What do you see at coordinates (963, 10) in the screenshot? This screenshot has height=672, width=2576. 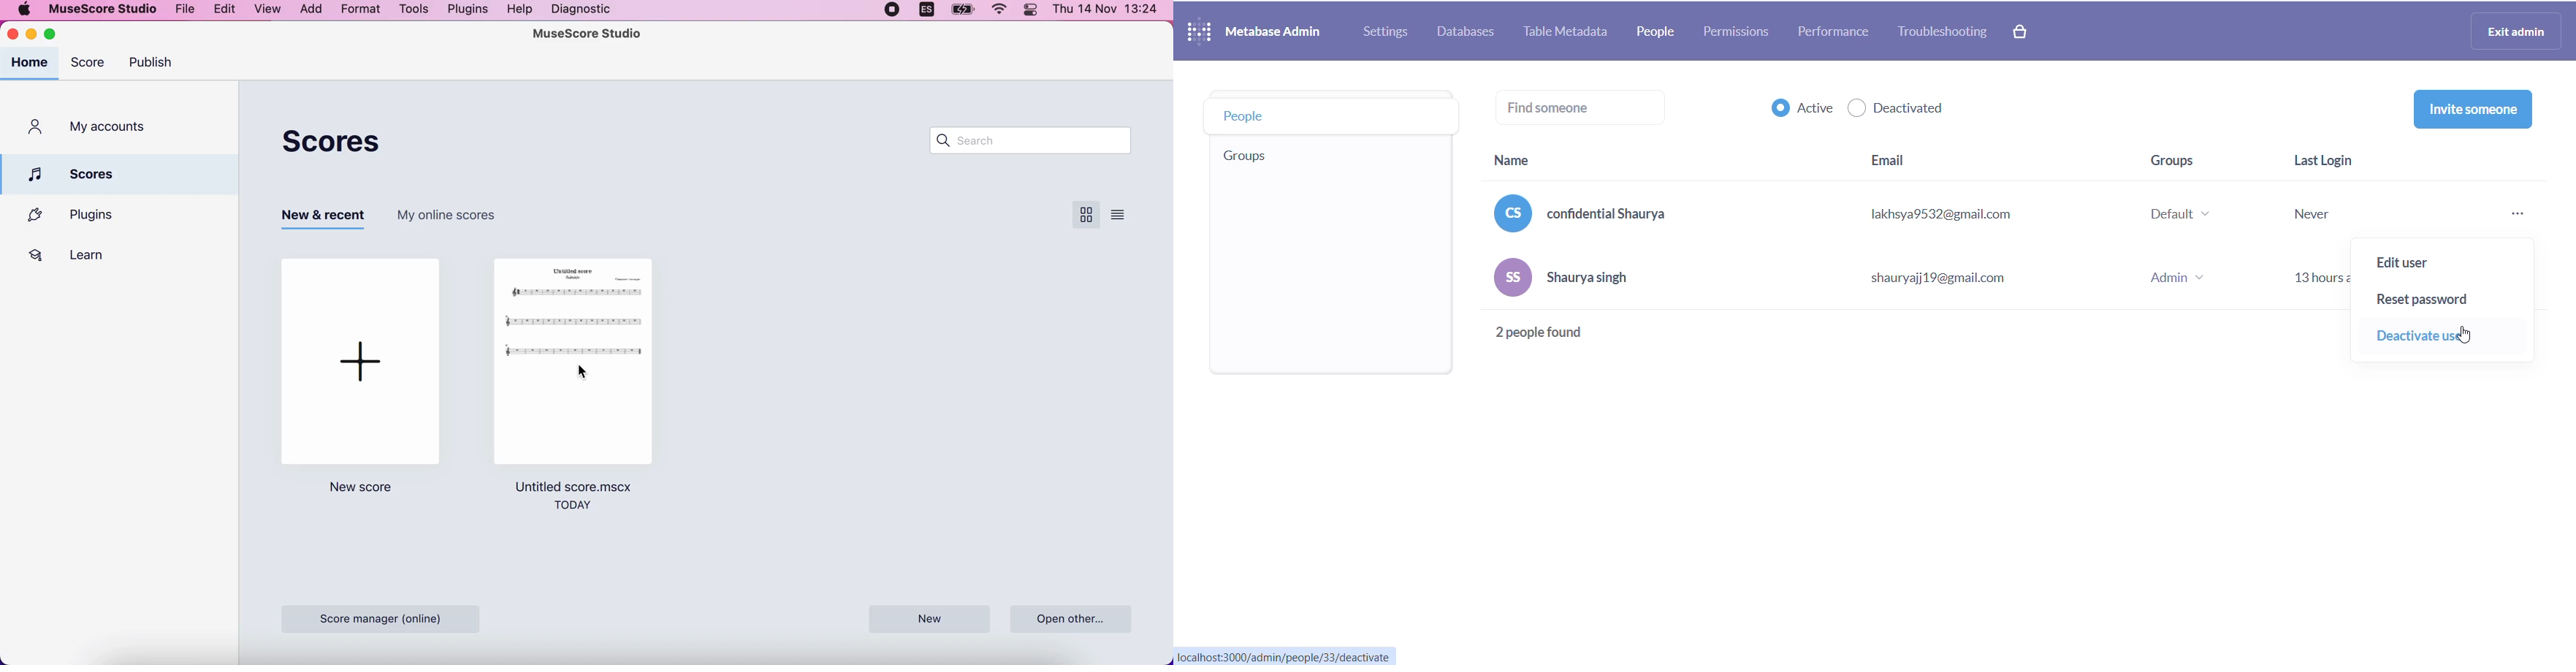 I see `battery` at bounding box center [963, 10].